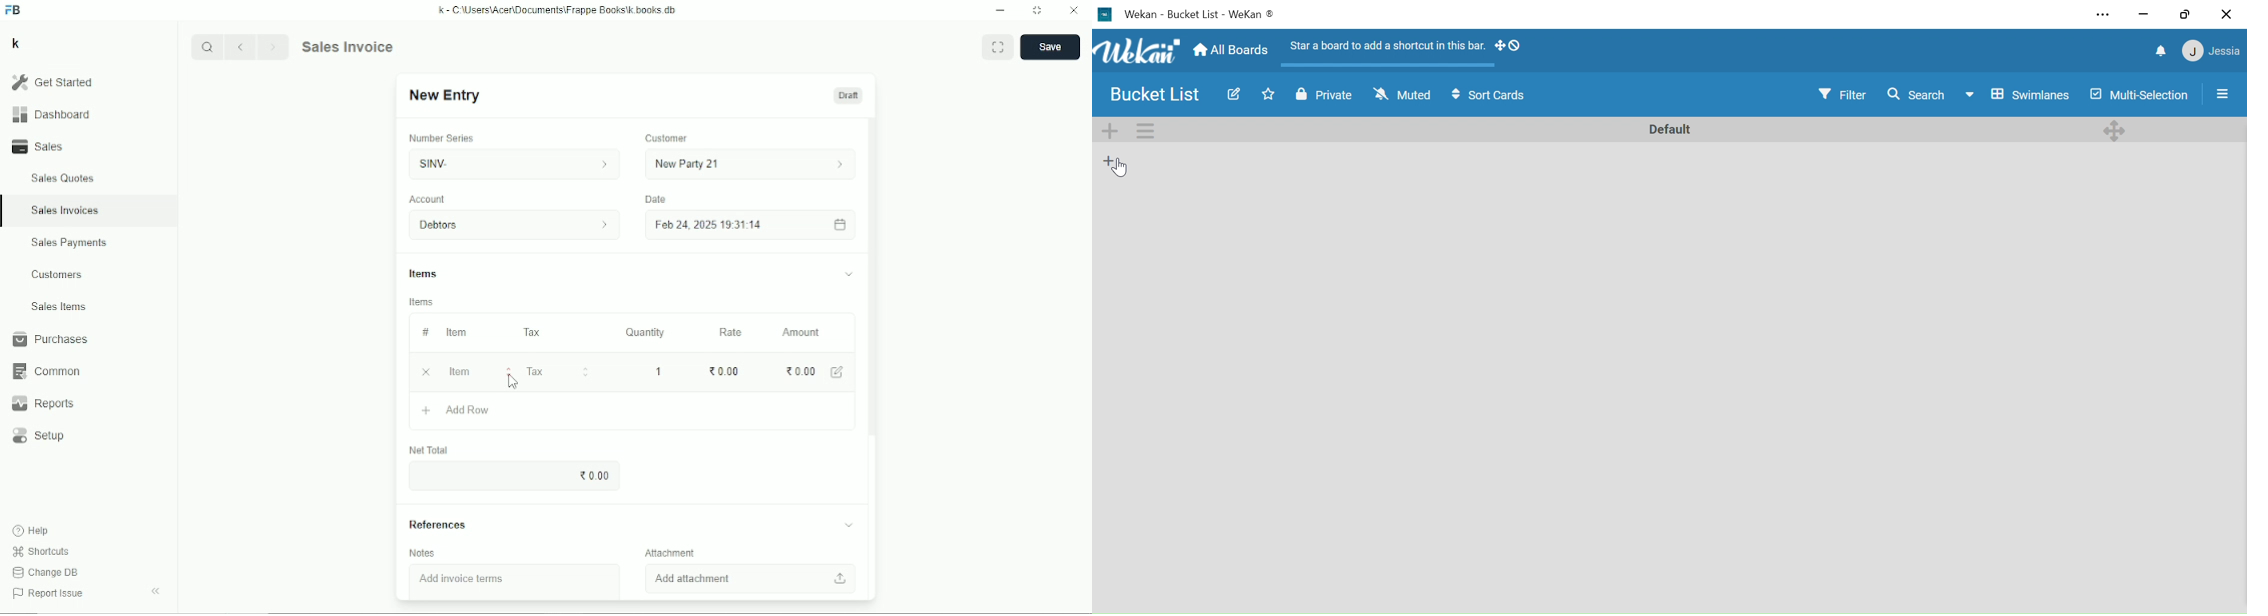  What do you see at coordinates (512, 382) in the screenshot?
I see `Cursor` at bounding box center [512, 382].